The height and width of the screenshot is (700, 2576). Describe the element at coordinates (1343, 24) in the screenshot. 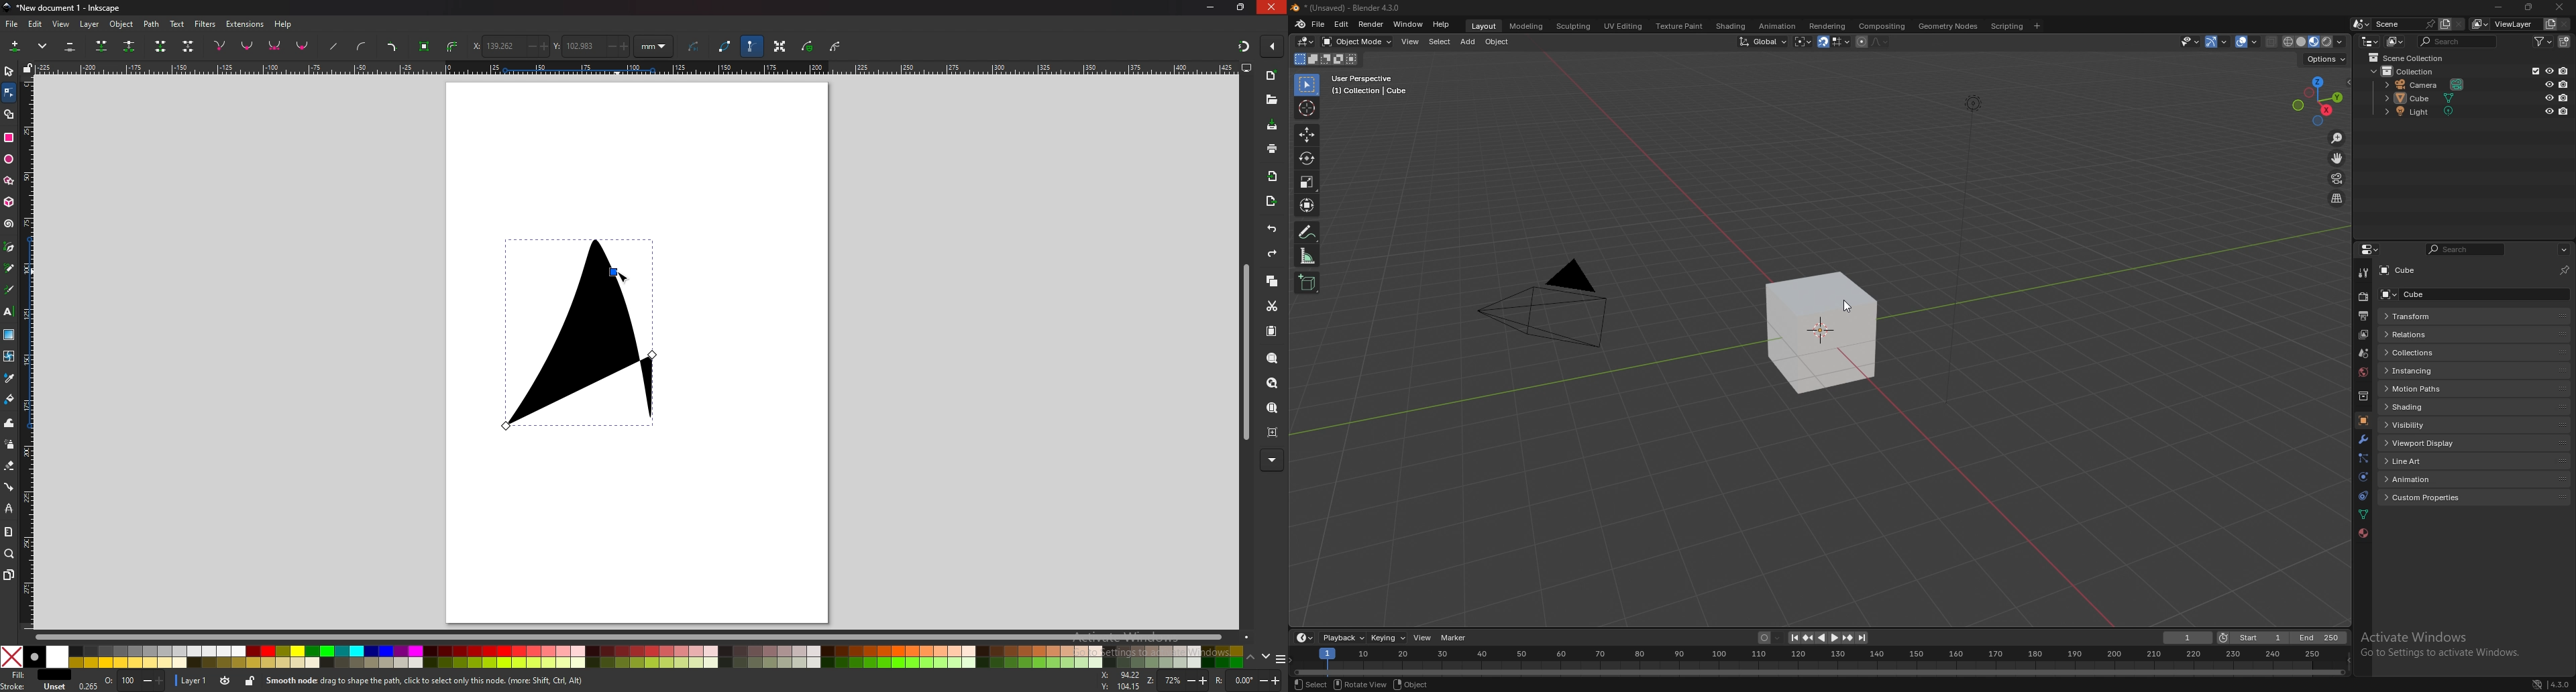

I see `edit` at that location.